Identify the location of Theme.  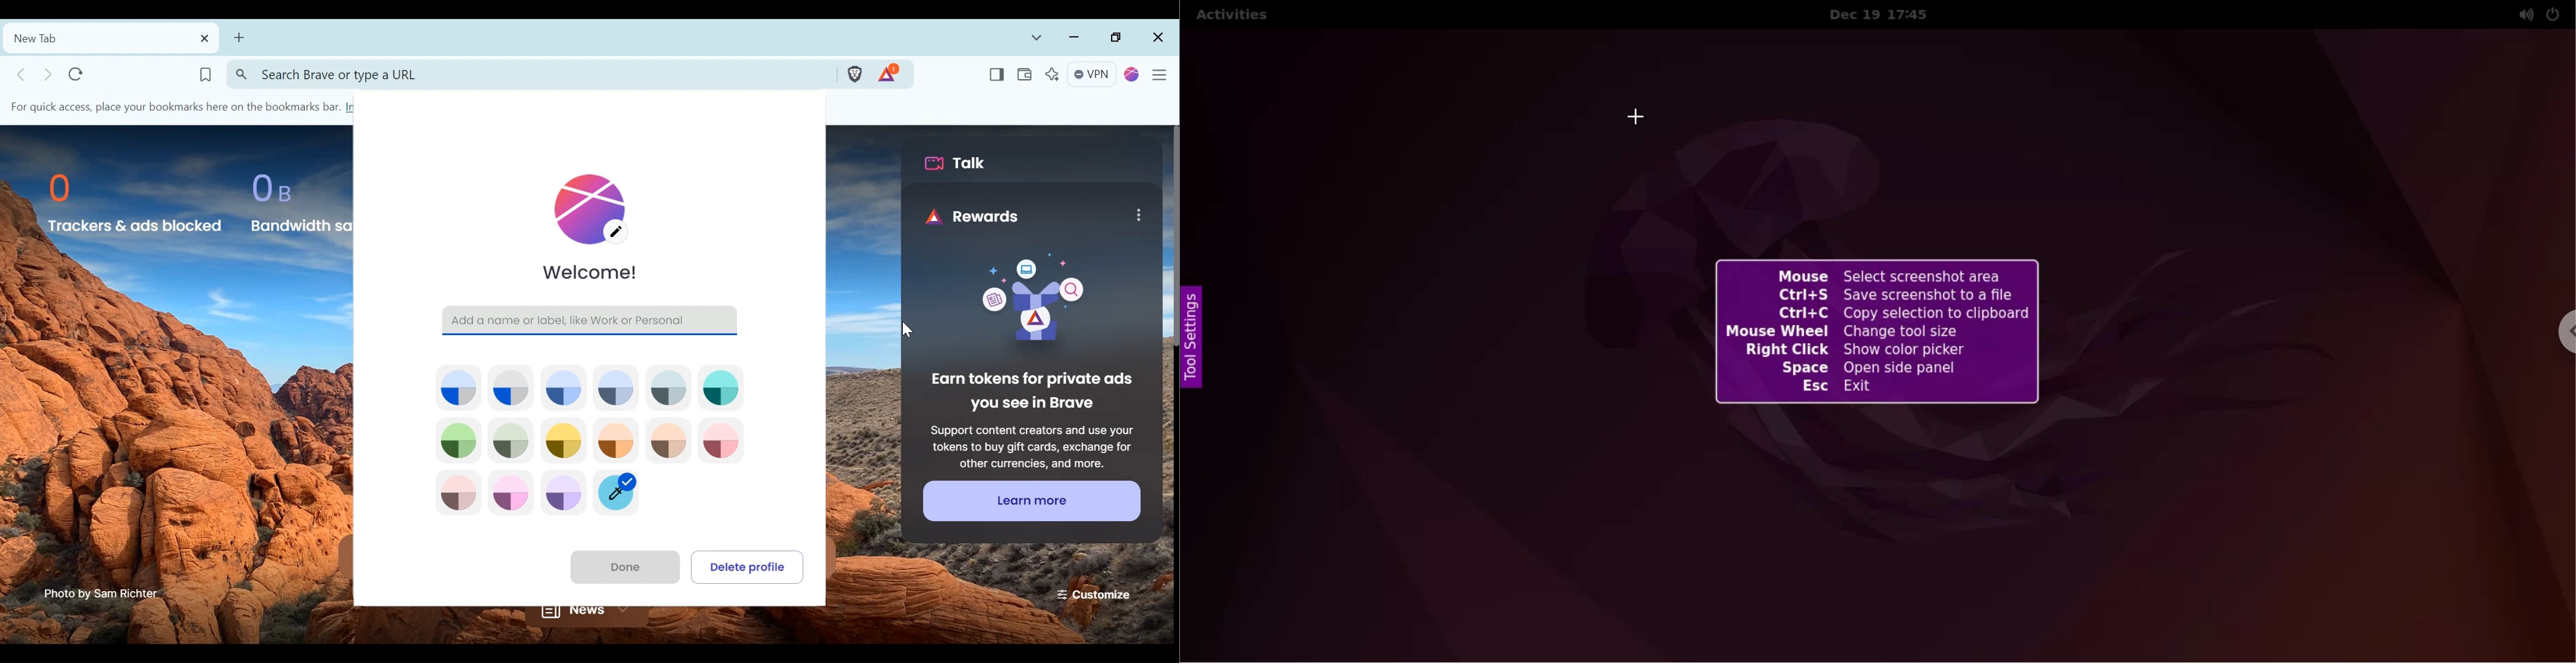
(668, 386).